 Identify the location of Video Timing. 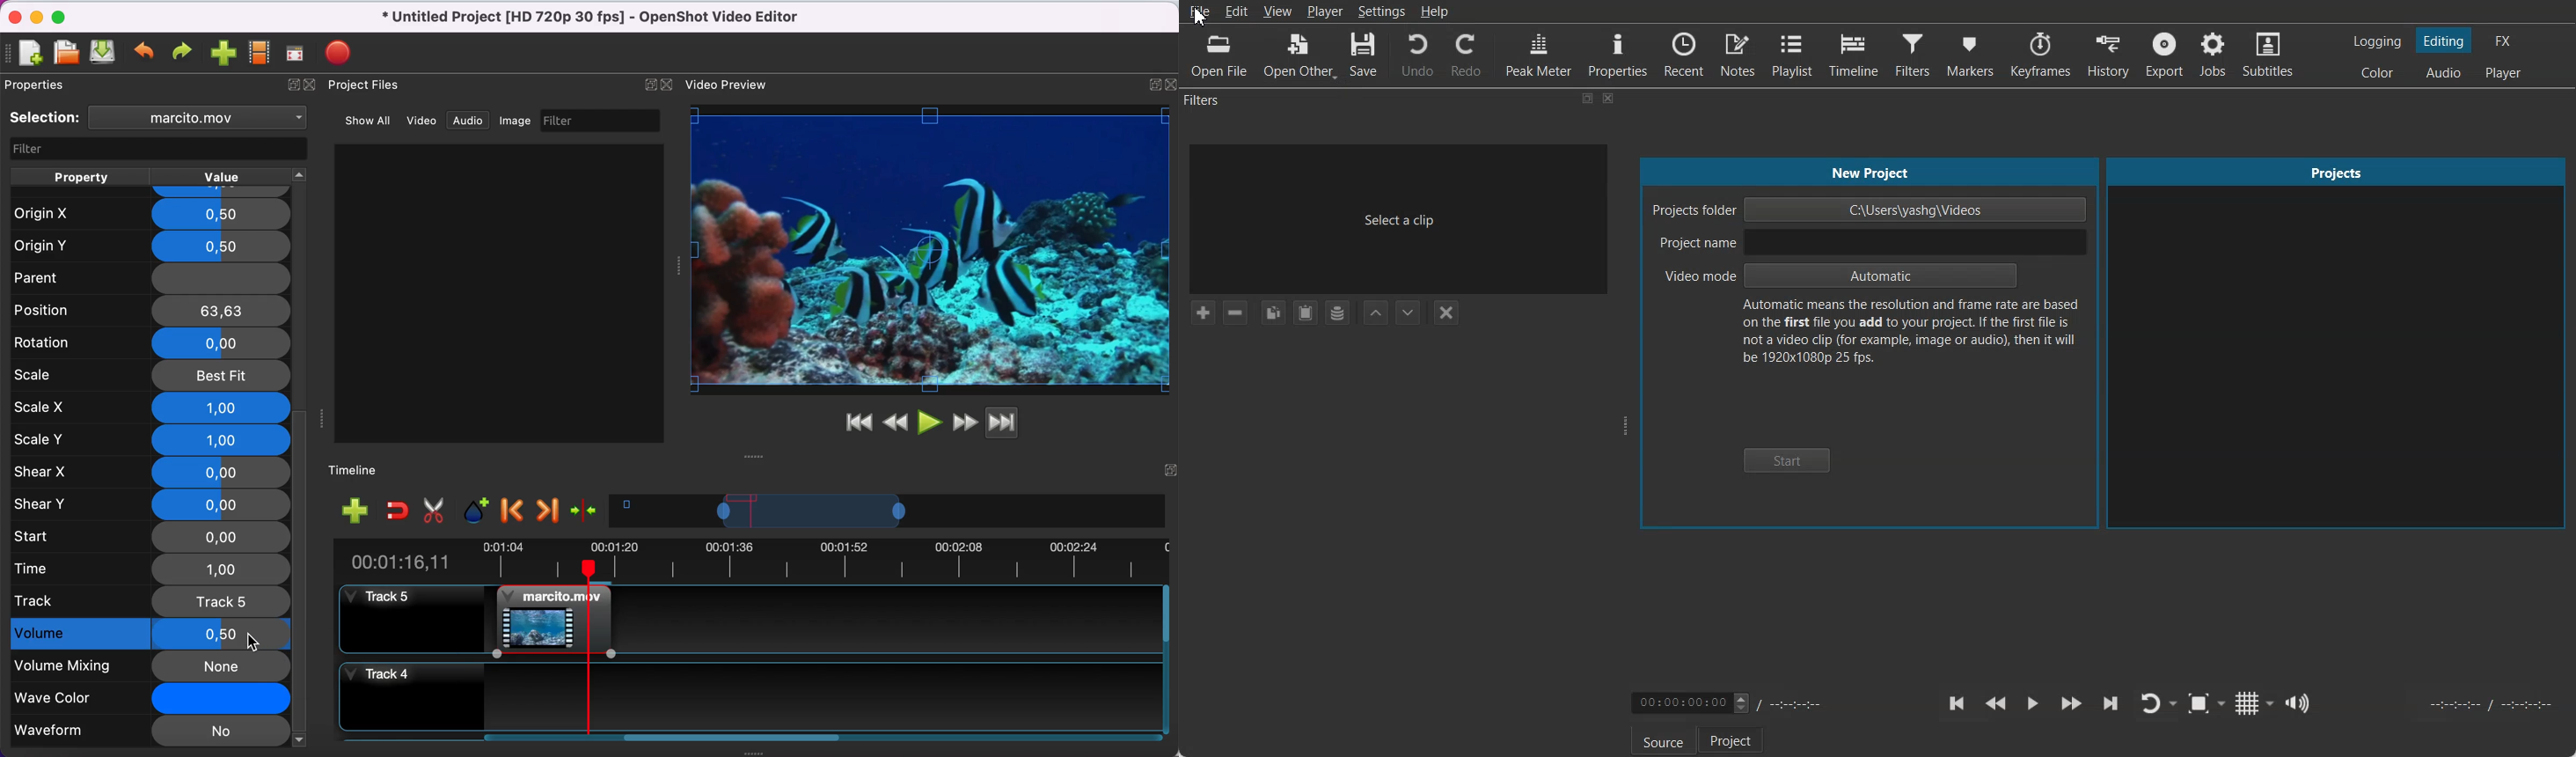
(2481, 704).